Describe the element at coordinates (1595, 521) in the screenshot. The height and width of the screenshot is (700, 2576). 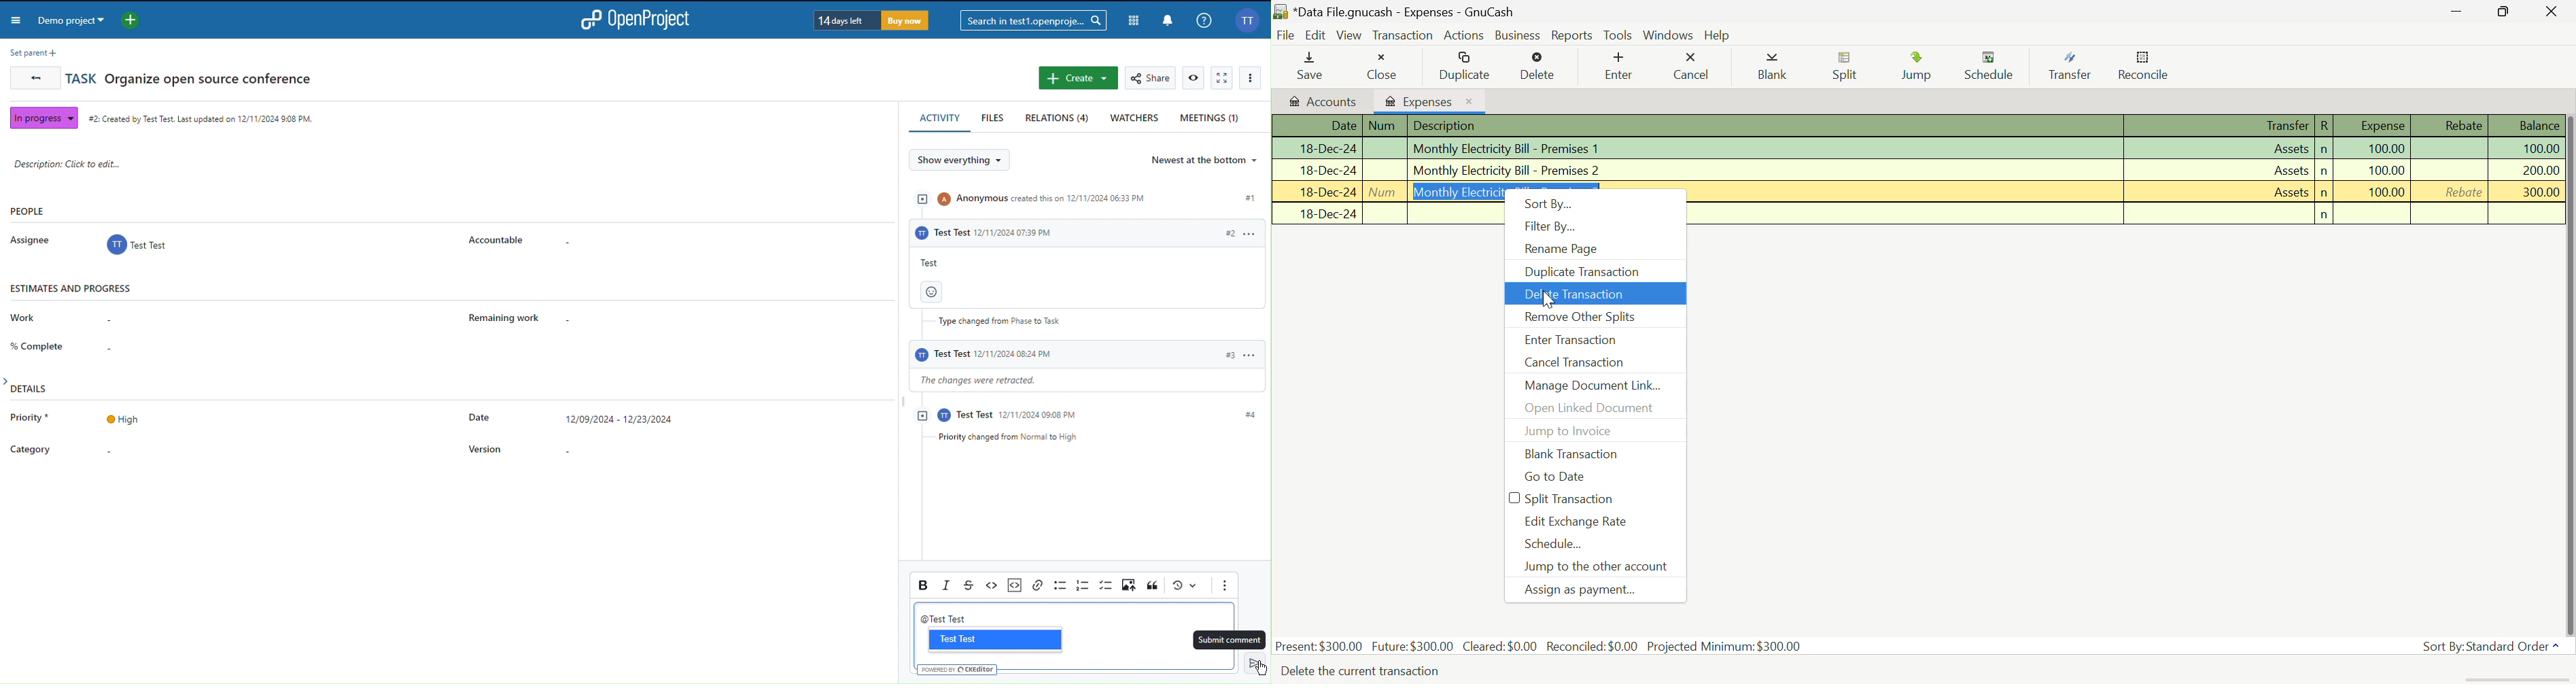
I see `Edit Exchange Rate` at that location.